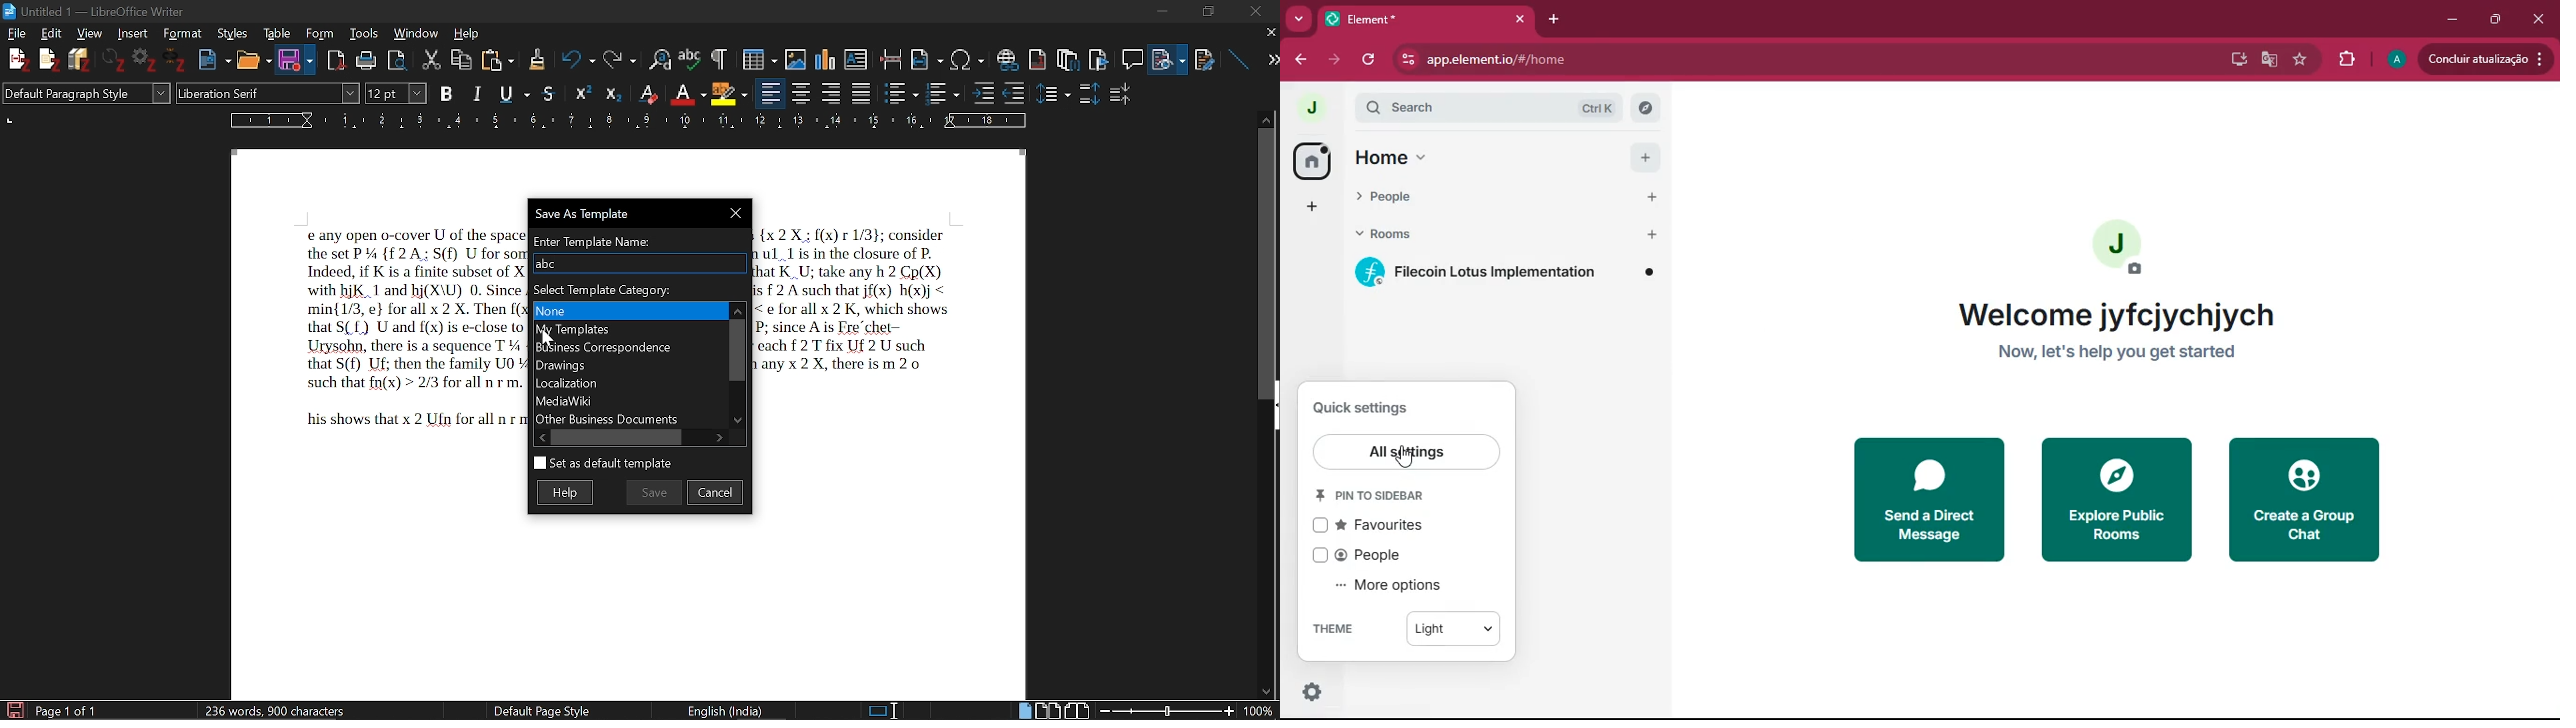  What do you see at coordinates (1067, 56) in the screenshot?
I see `Insert footnote` at bounding box center [1067, 56].